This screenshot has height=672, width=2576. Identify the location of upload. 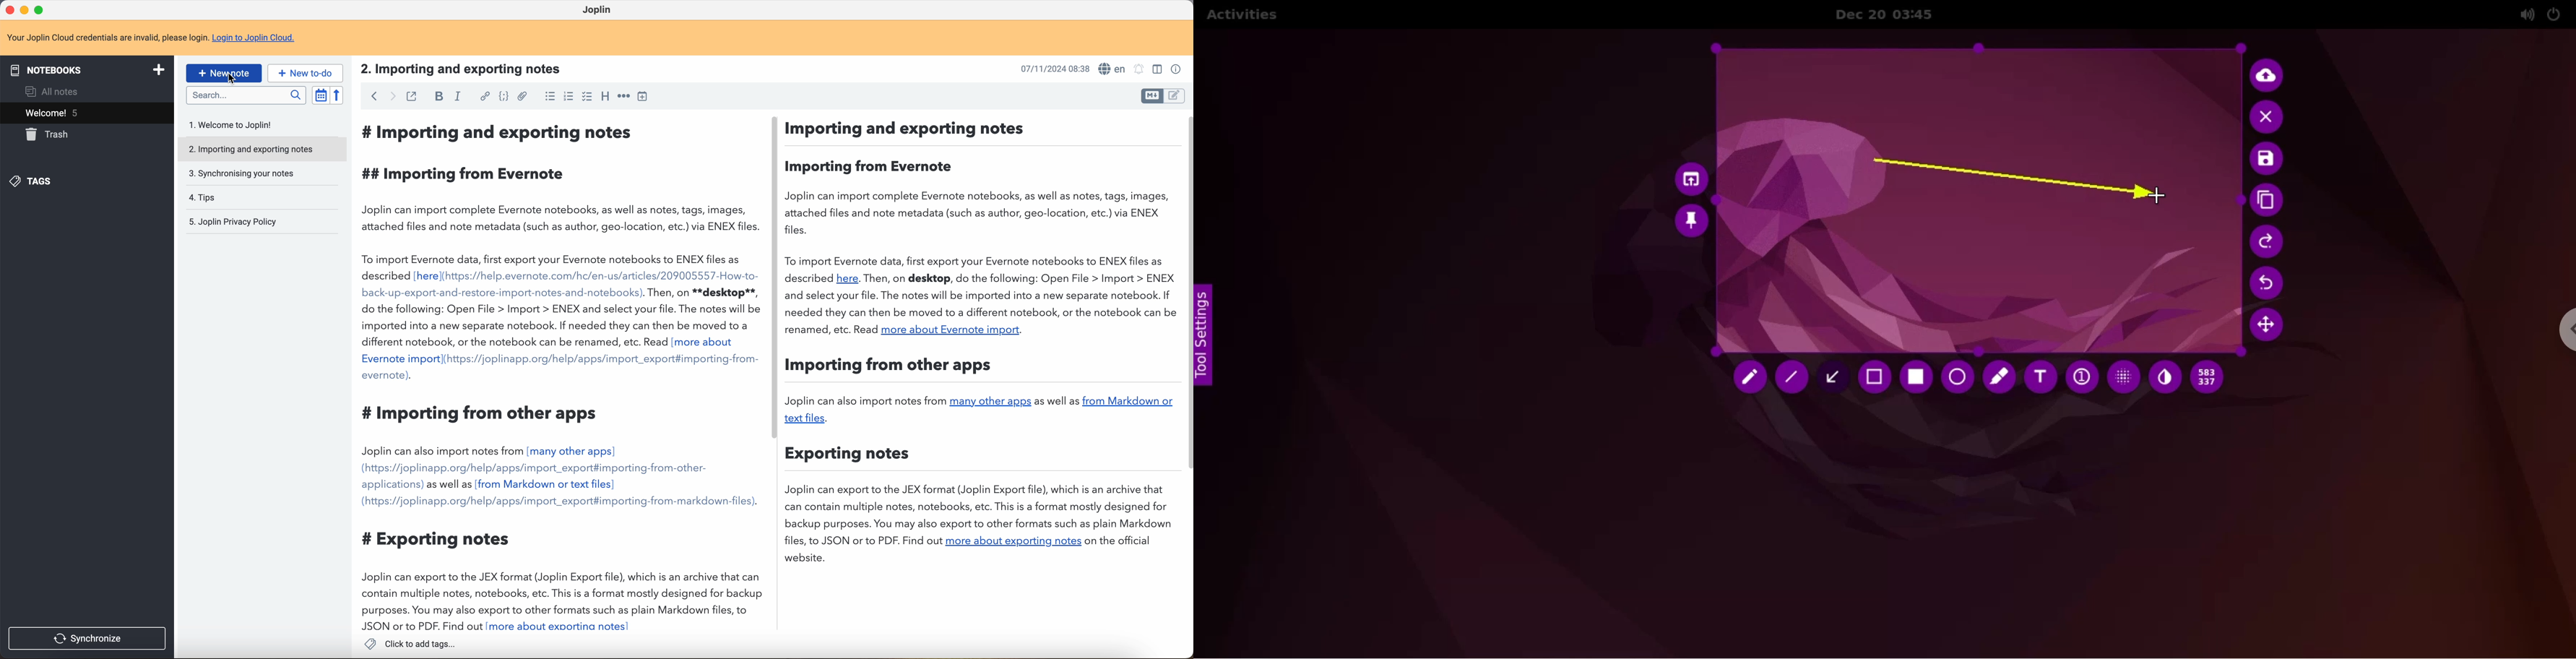
(2270, 74).